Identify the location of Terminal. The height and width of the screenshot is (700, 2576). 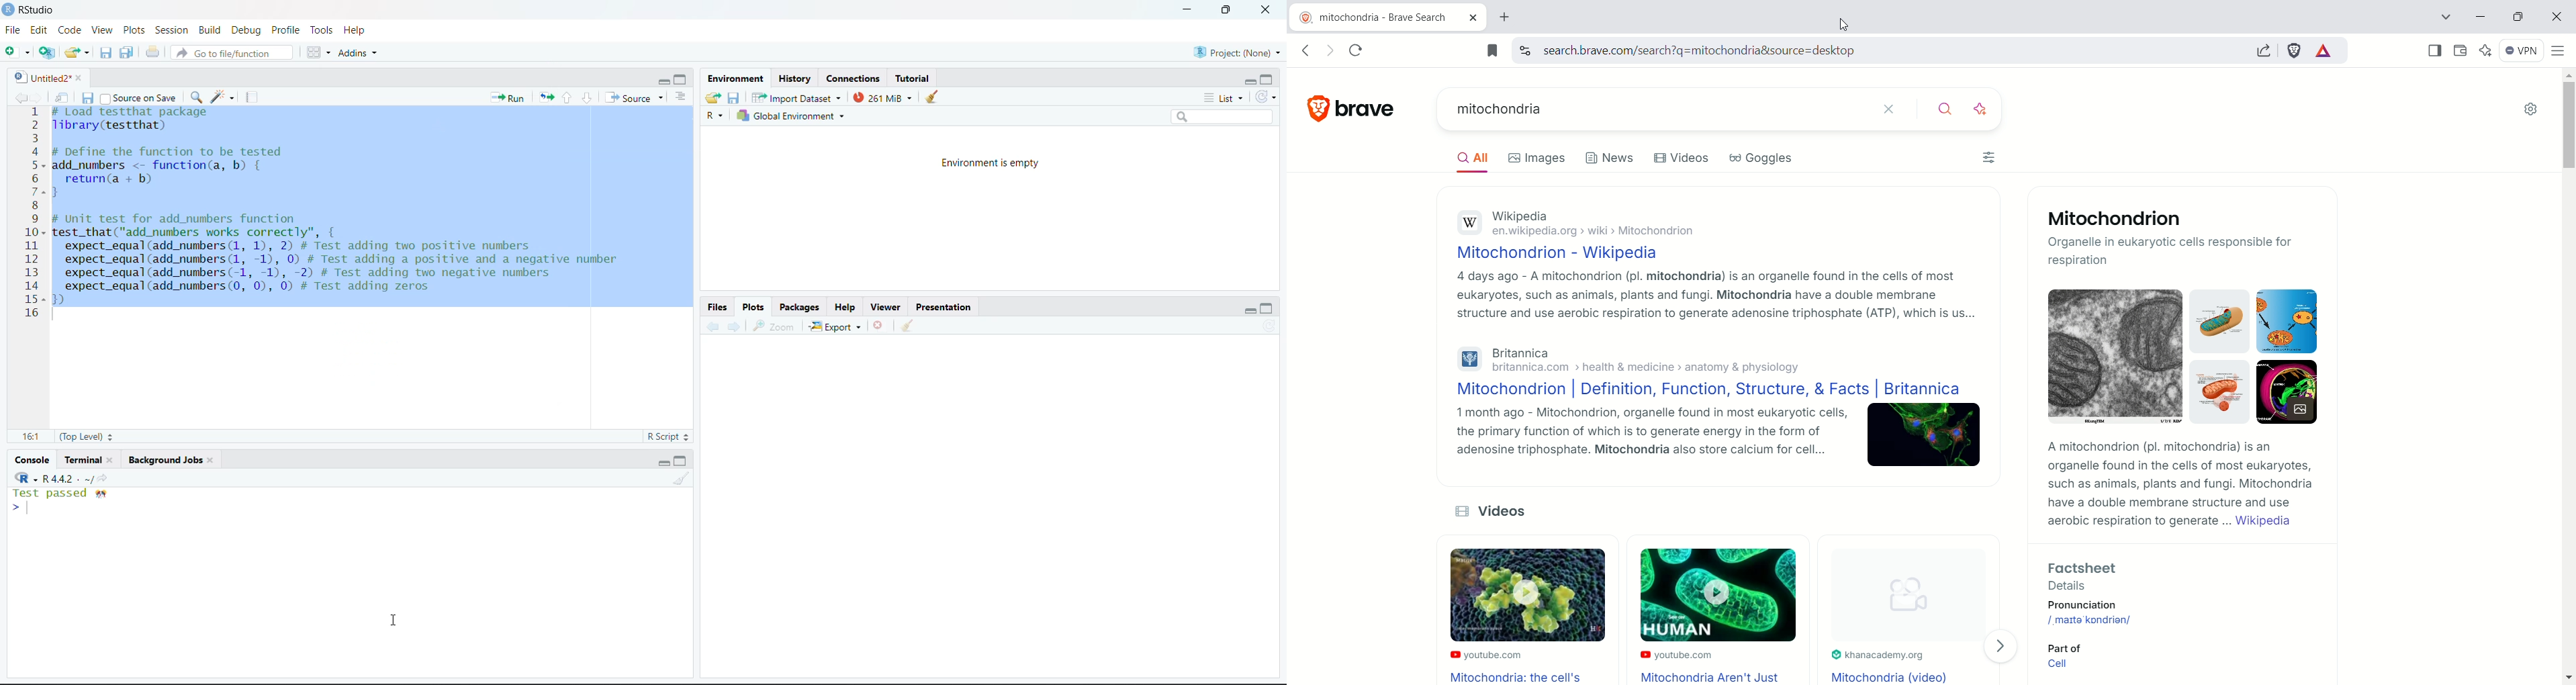
(88, 459).